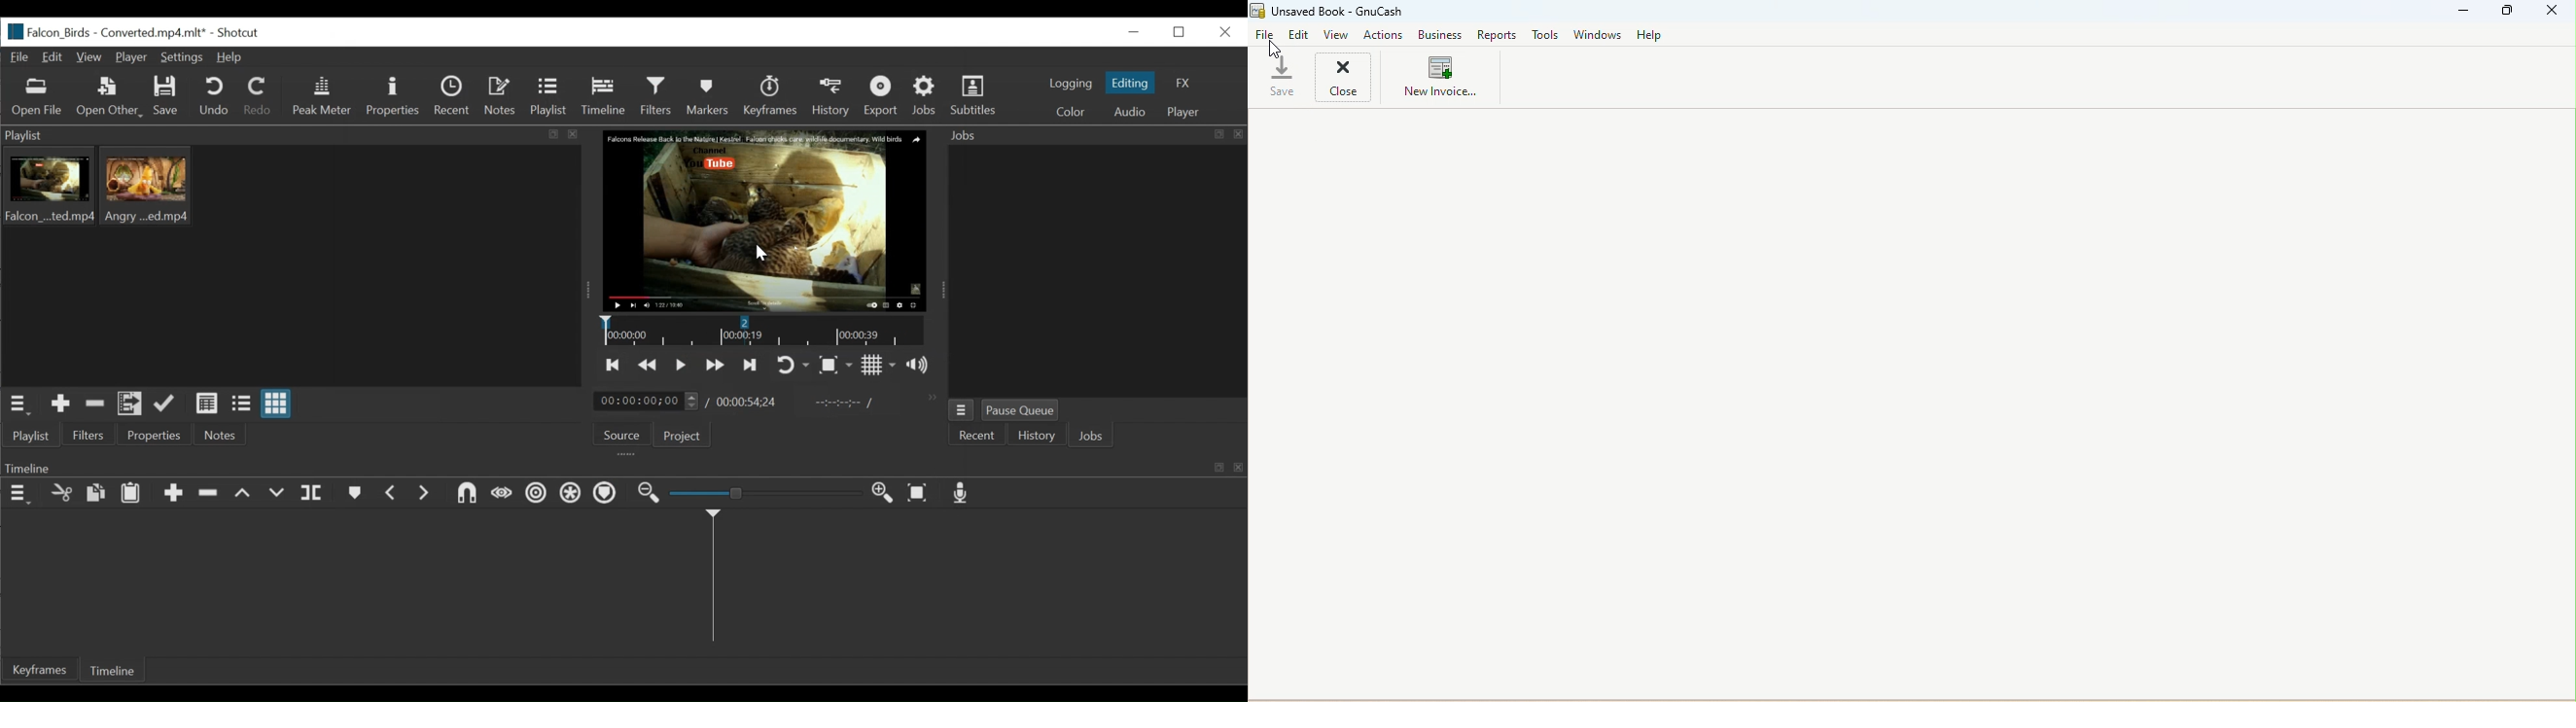 This screenshot has height=728, width=2576. Describe the element at coordinates (210, 496) in the screenshot. I see `Ripple Delete` at that location.